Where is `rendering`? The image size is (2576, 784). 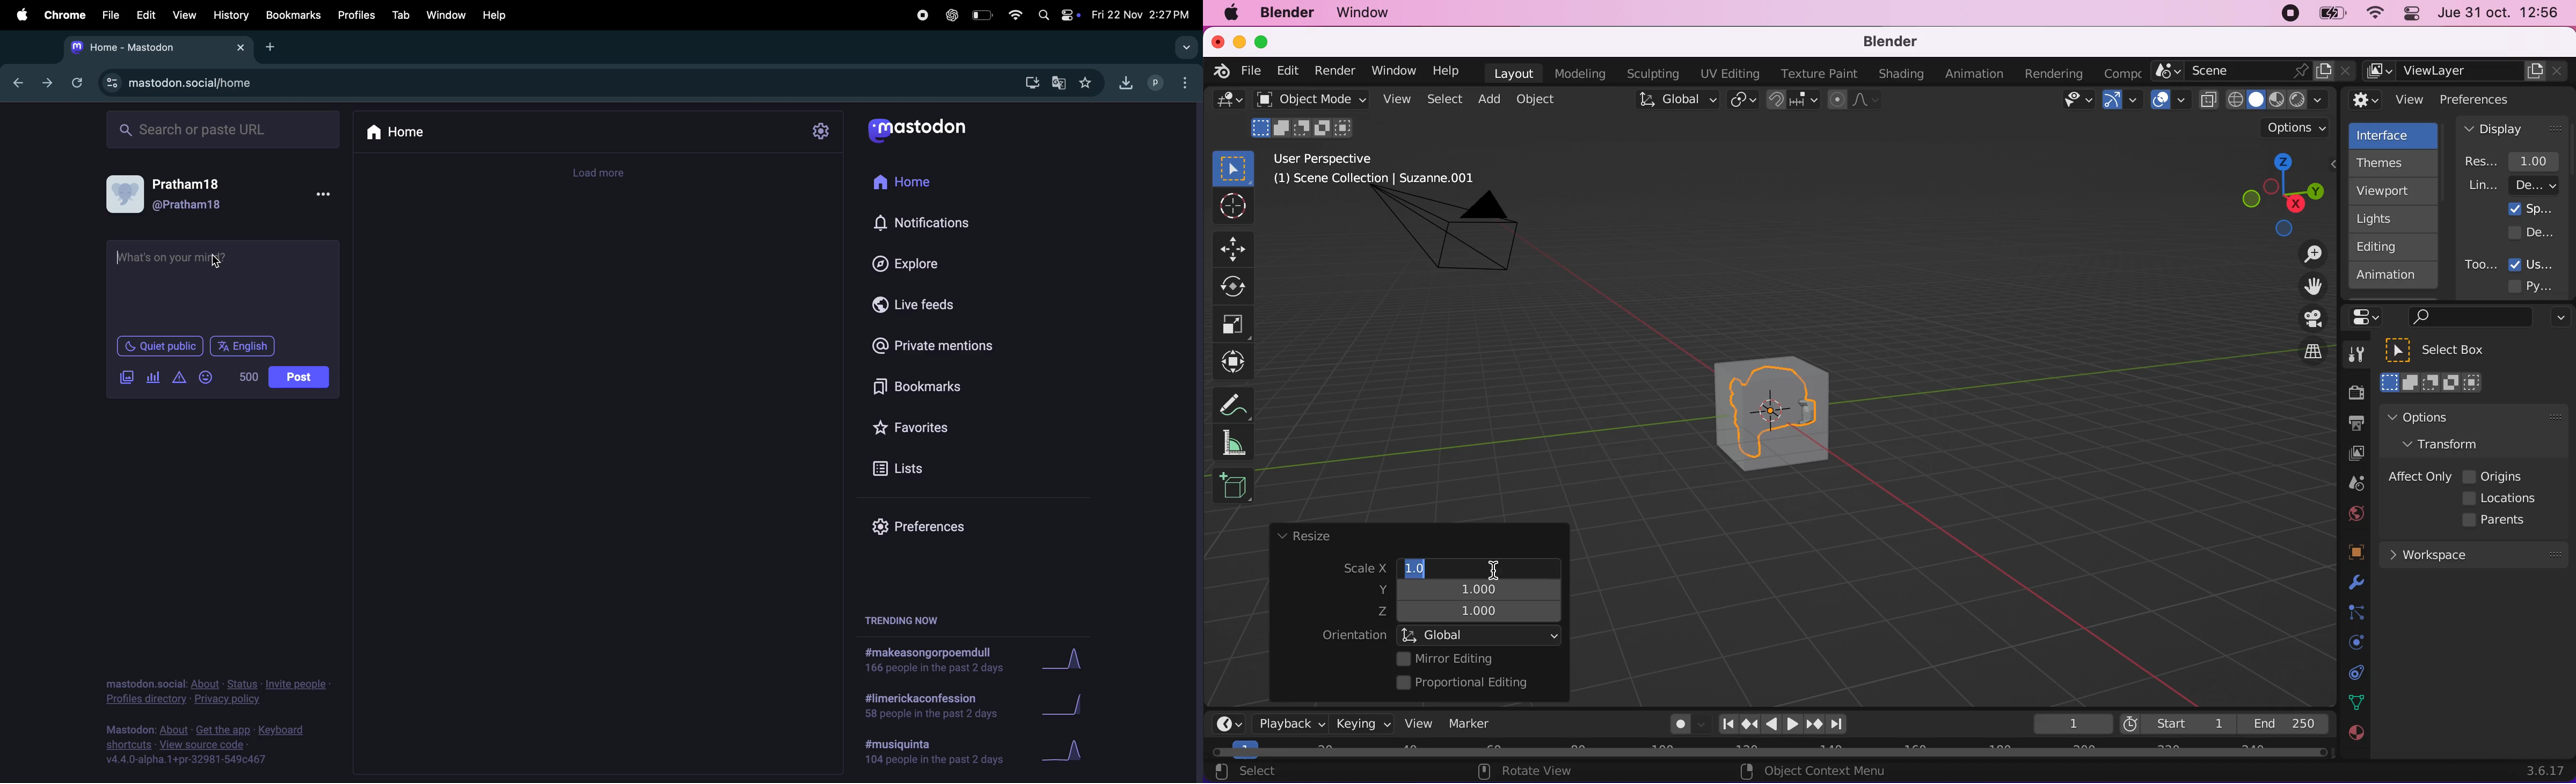
rendering is located at coordinates (2054, 75).